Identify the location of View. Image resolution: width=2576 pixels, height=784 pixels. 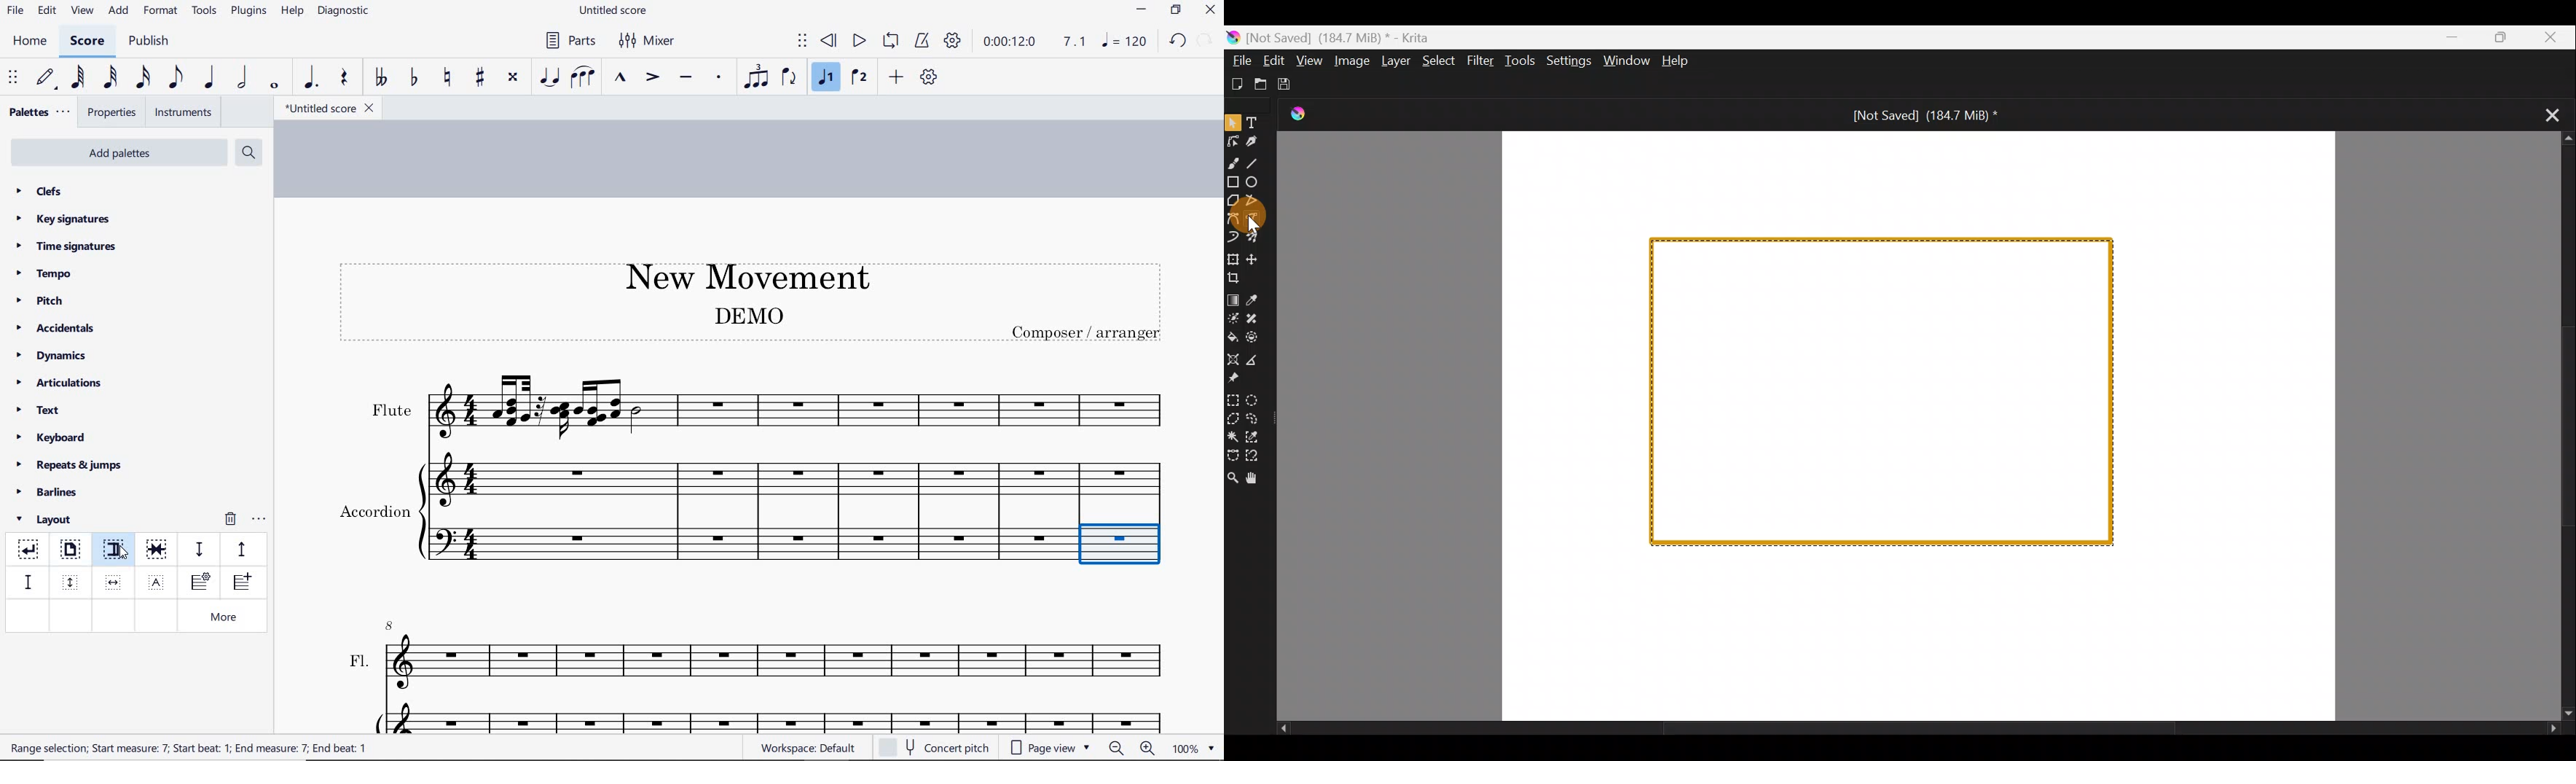
(1309, 61).